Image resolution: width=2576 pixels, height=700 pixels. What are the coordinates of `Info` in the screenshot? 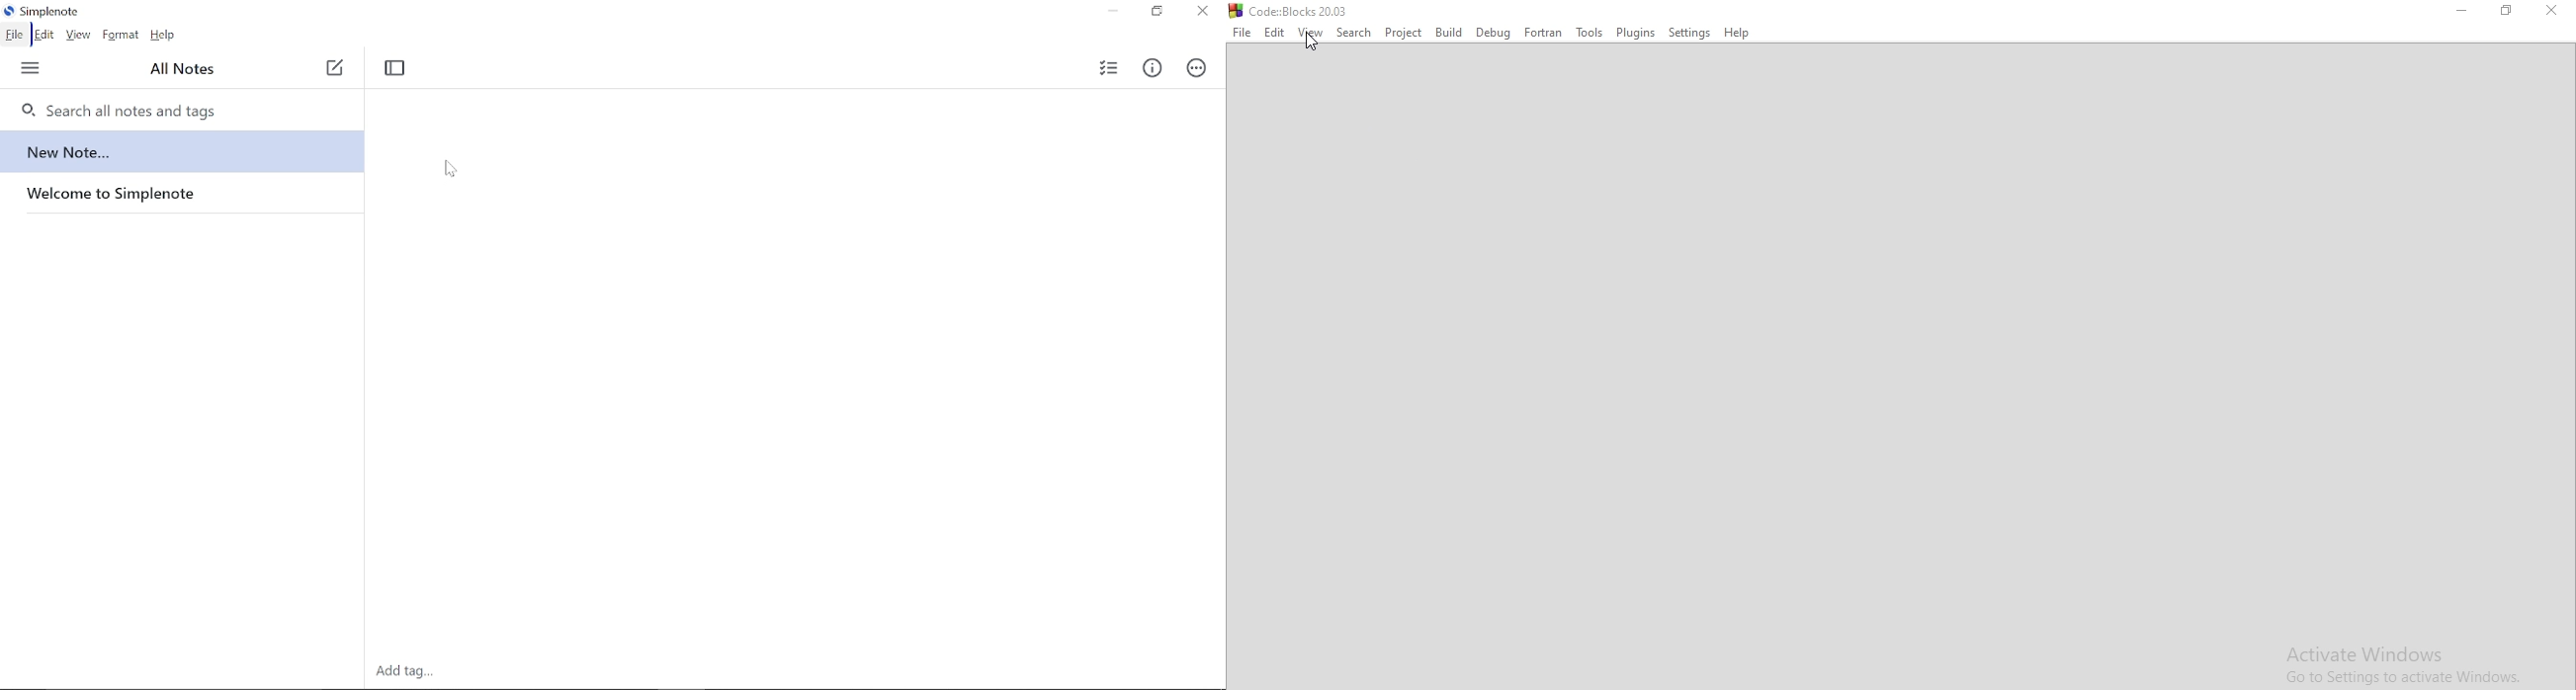 It's located at (1153, 70).